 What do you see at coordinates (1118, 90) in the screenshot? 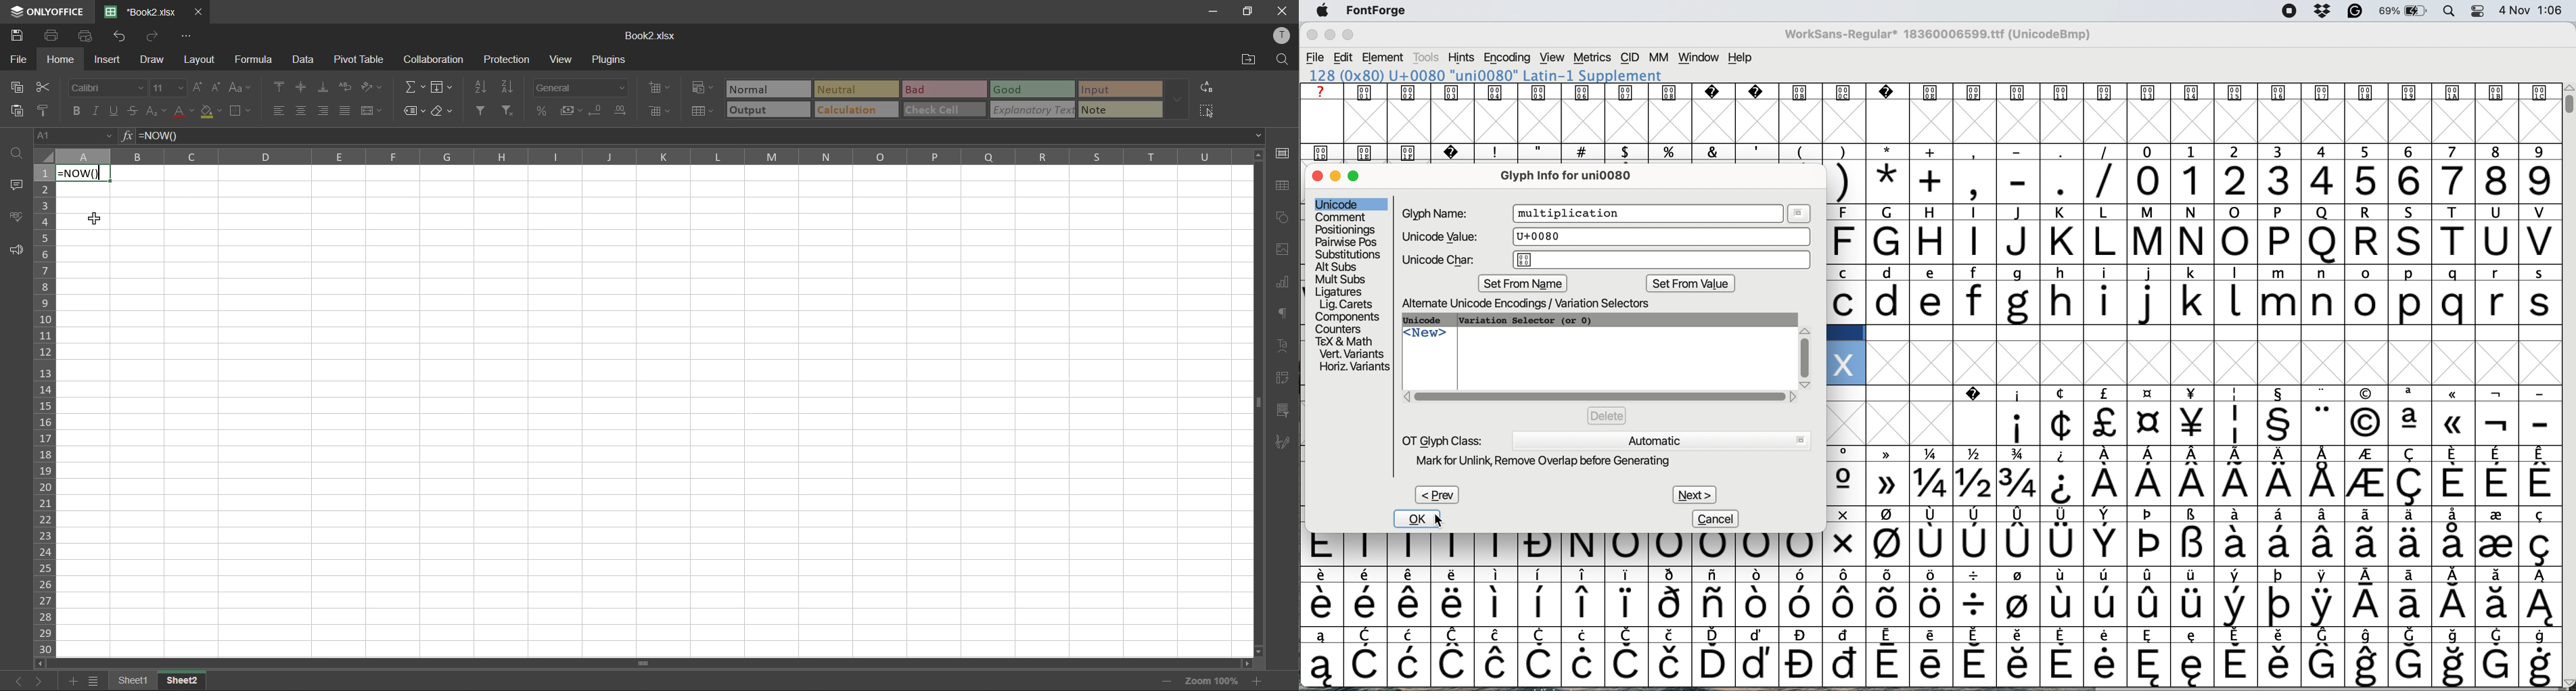
I see `input` at bounding box center [1118, 90].